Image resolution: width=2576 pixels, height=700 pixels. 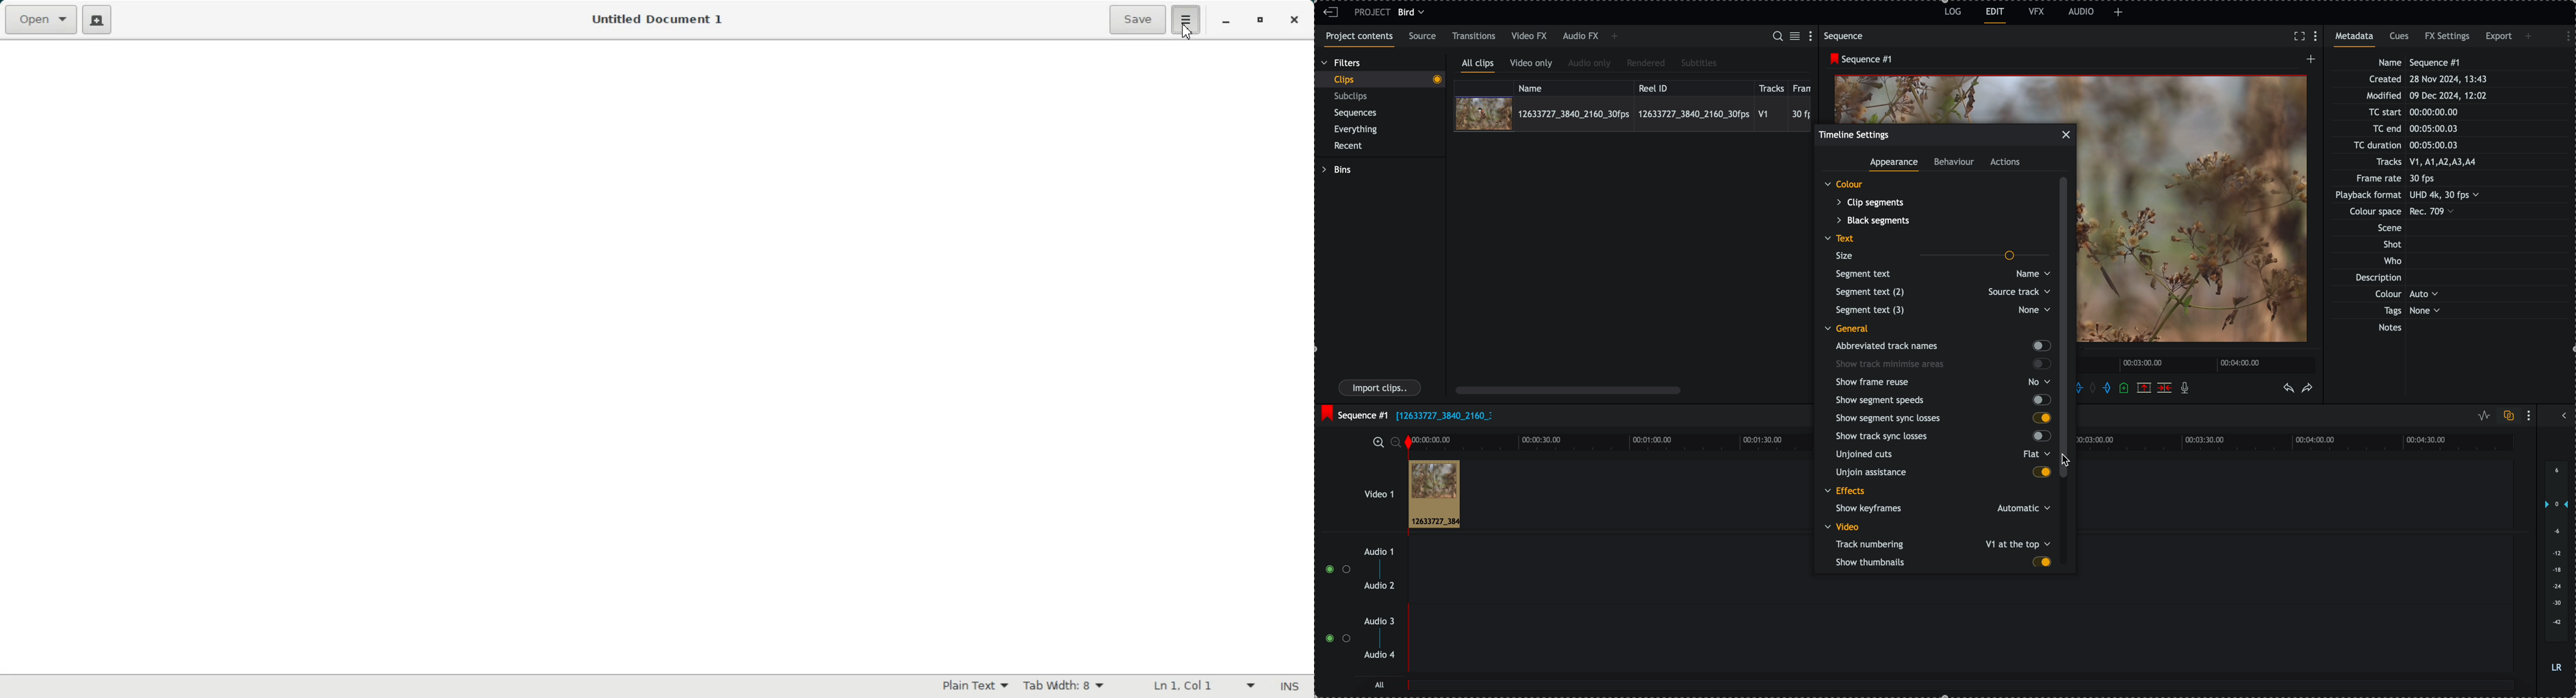 I want to click on add a cue at the current position, so click(x=2125, y=388).